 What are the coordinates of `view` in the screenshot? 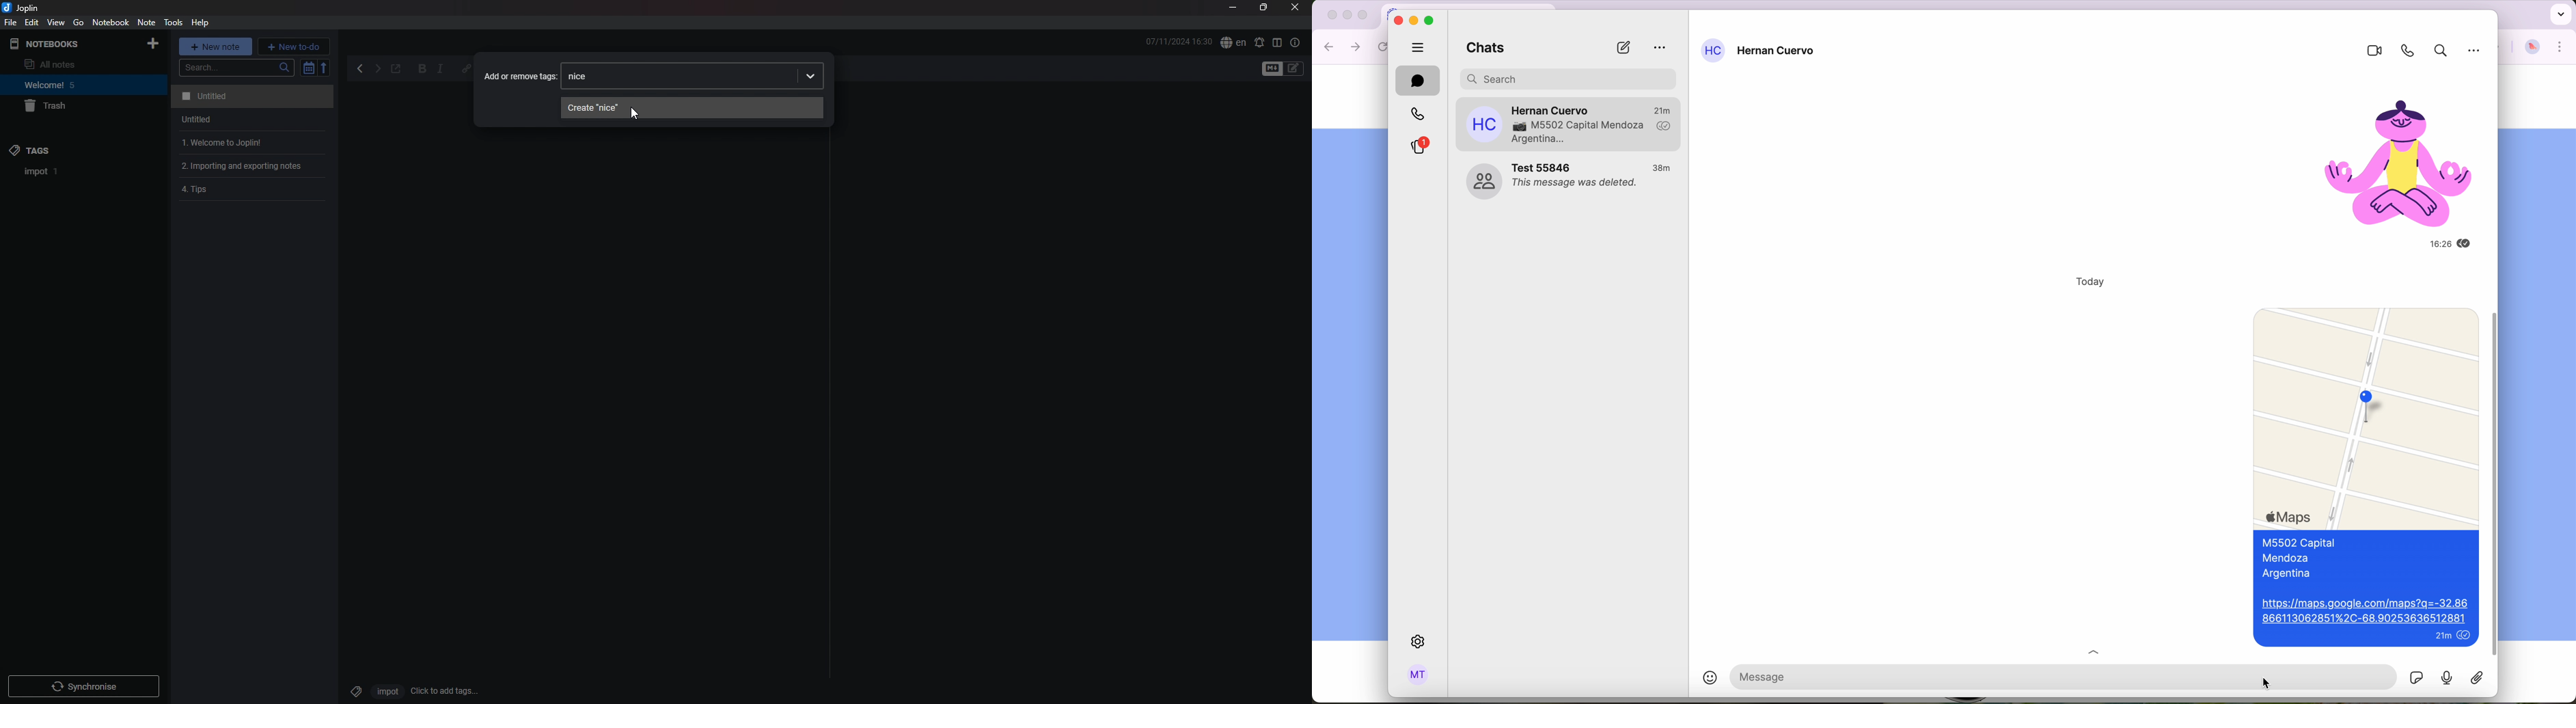 It's located at (57, 23).